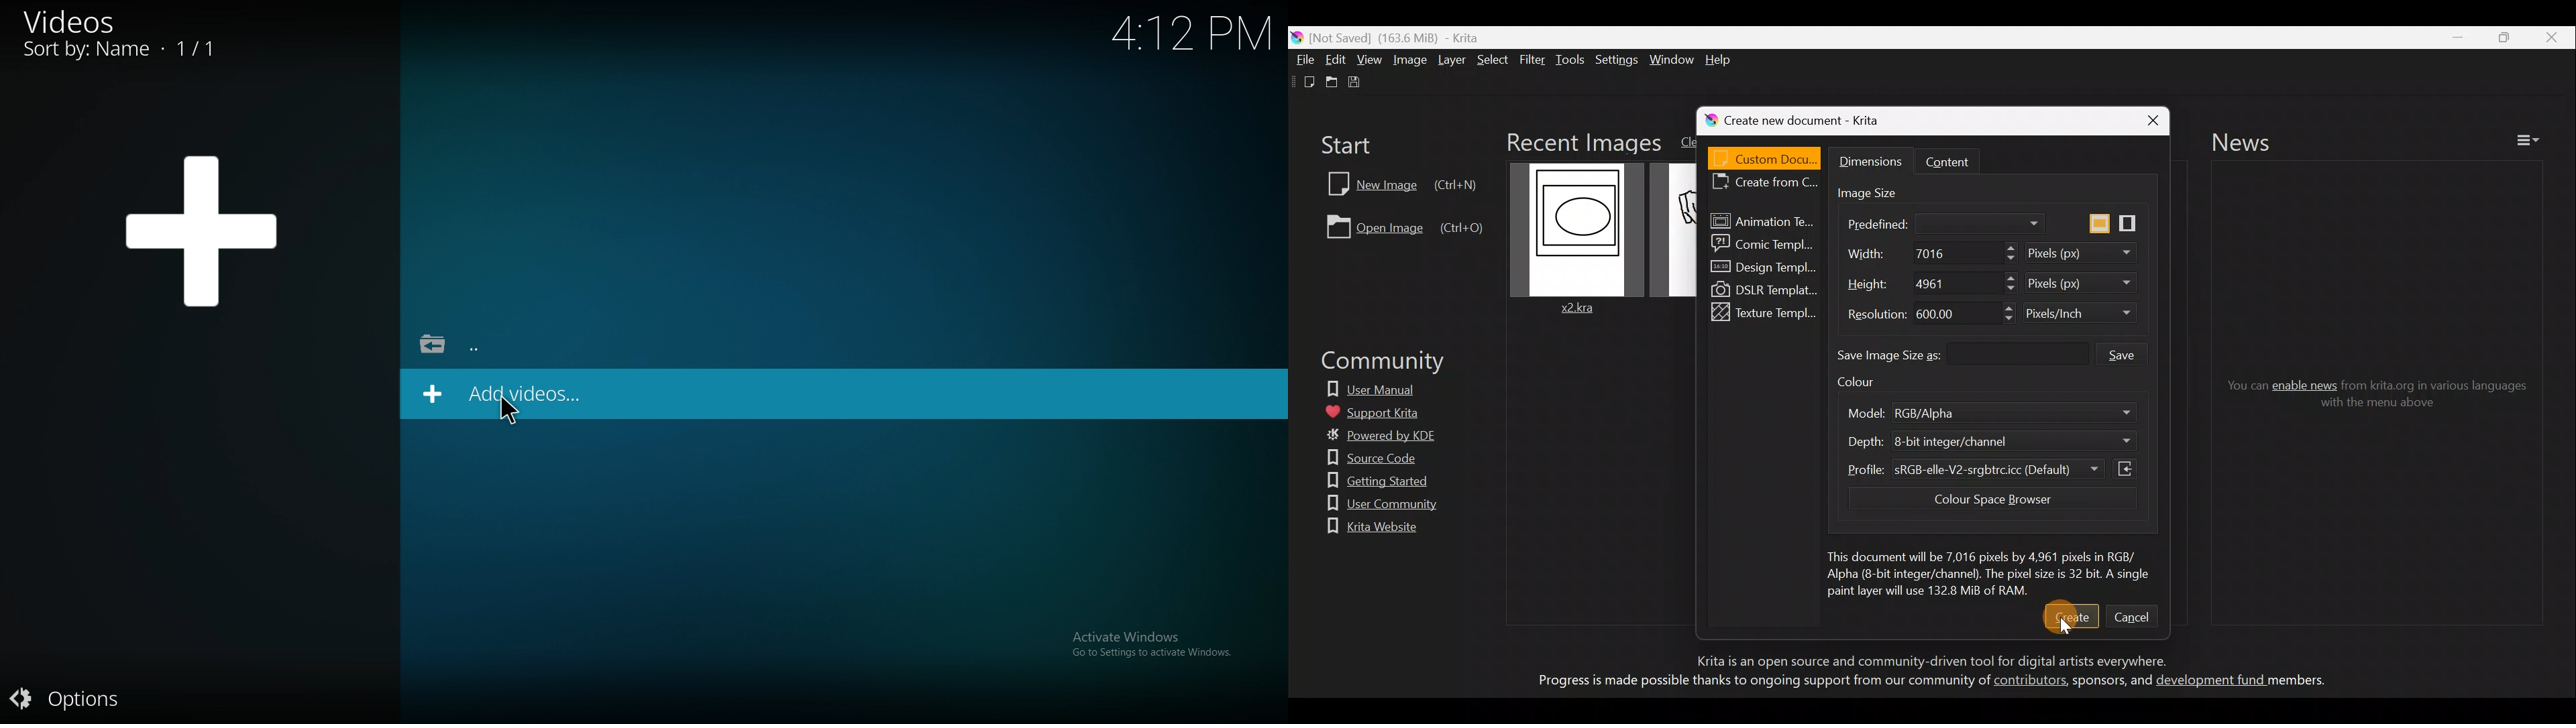  I want to click on Depth drop down, so click(2105, 440).